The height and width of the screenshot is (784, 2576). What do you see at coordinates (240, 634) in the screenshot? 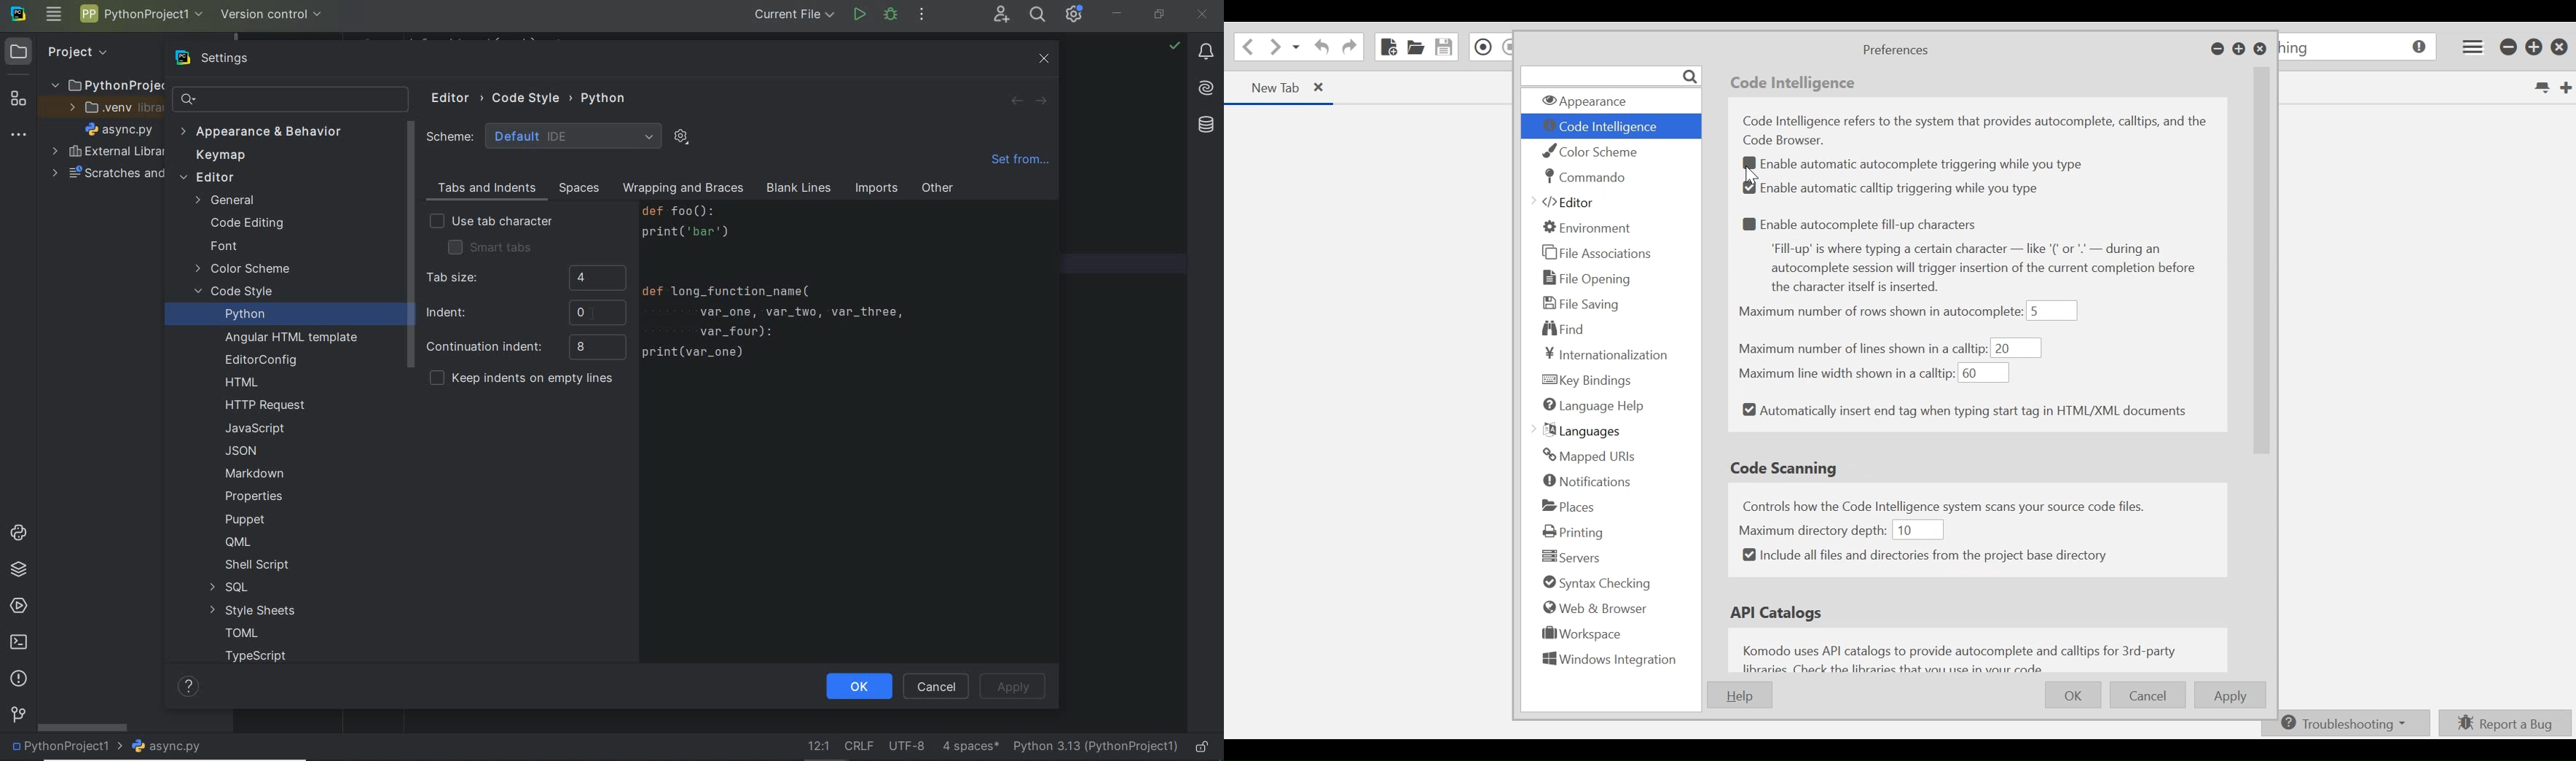
I see `TOML` at bounding box center [240, 634].